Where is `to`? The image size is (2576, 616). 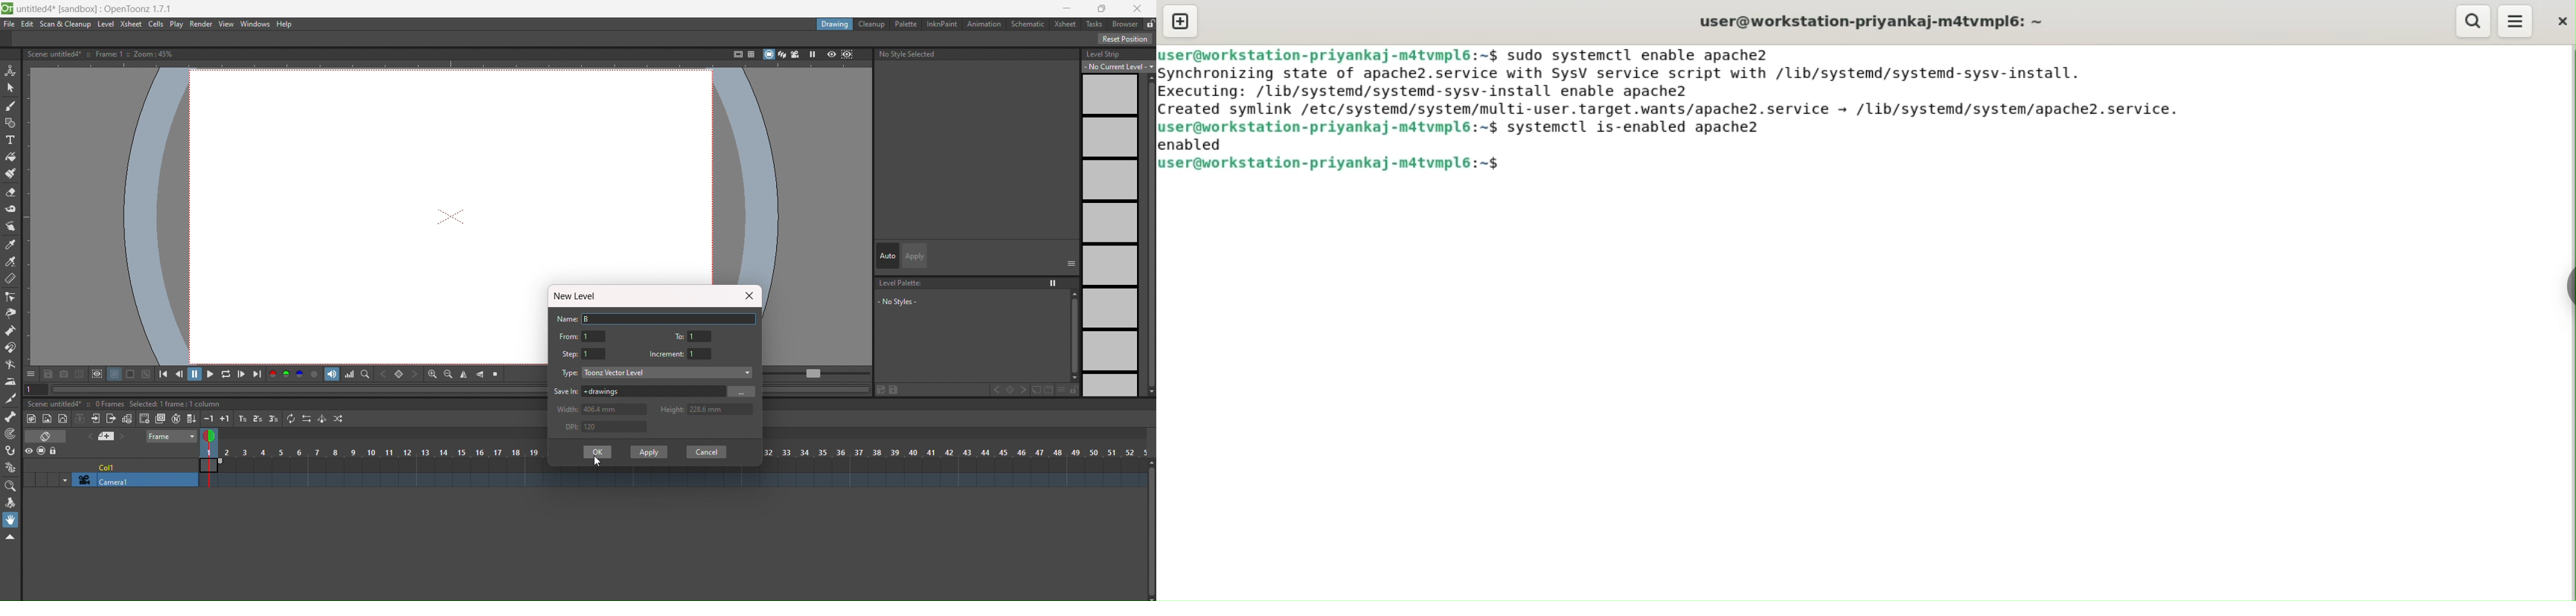
to is located at coordinates (681, 335).